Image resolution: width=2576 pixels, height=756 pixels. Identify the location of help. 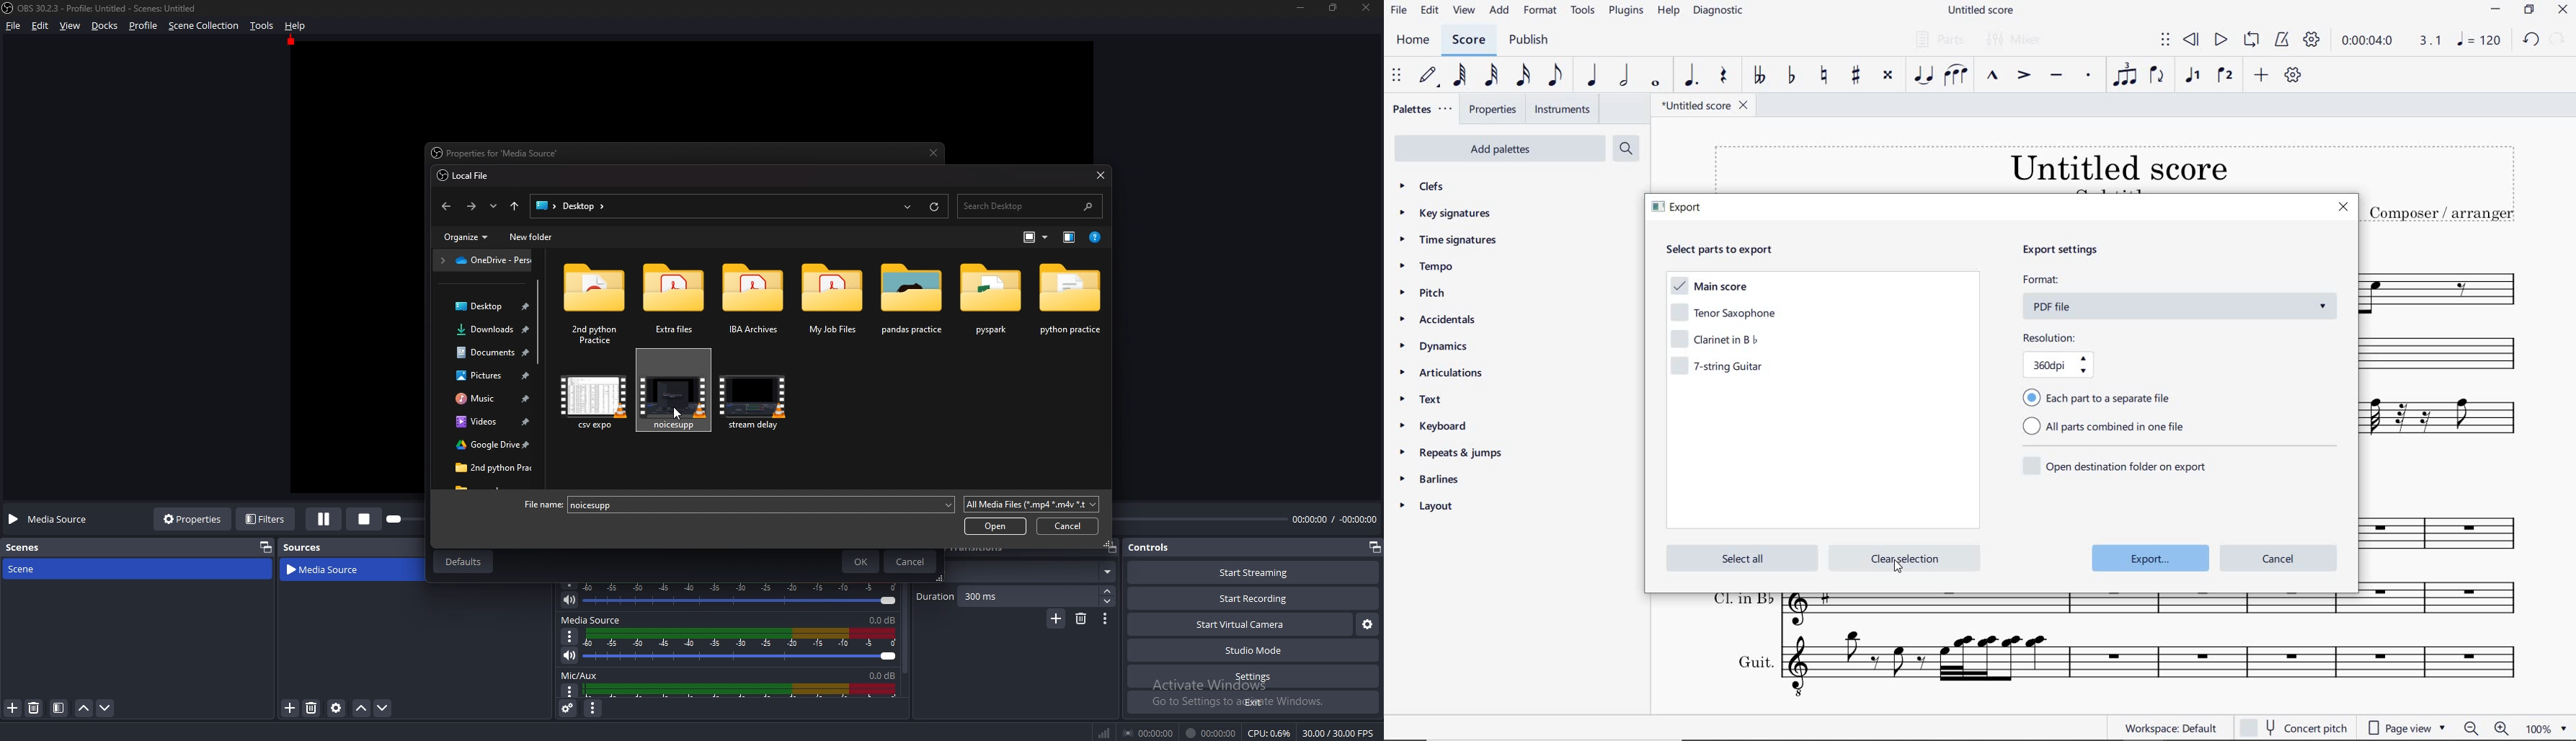
(1098, 236).